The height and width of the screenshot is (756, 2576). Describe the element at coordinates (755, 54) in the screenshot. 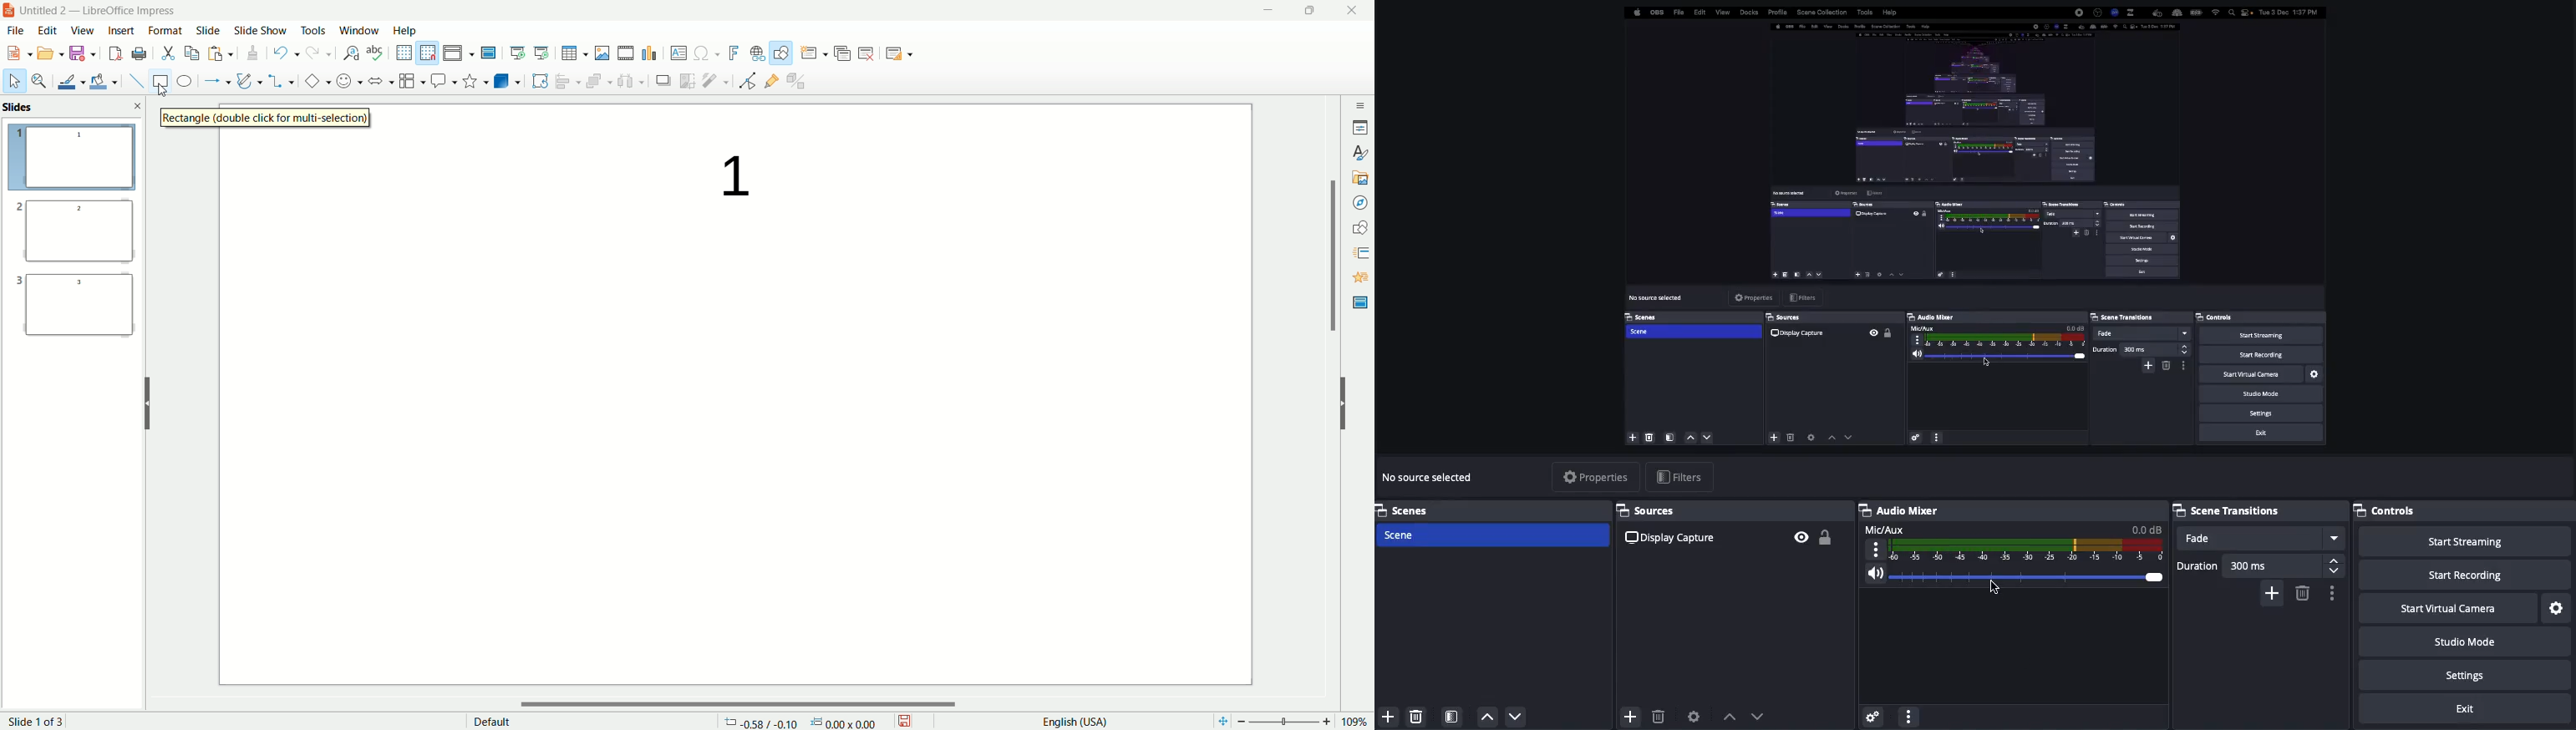

I see `hyperlink` at that location.